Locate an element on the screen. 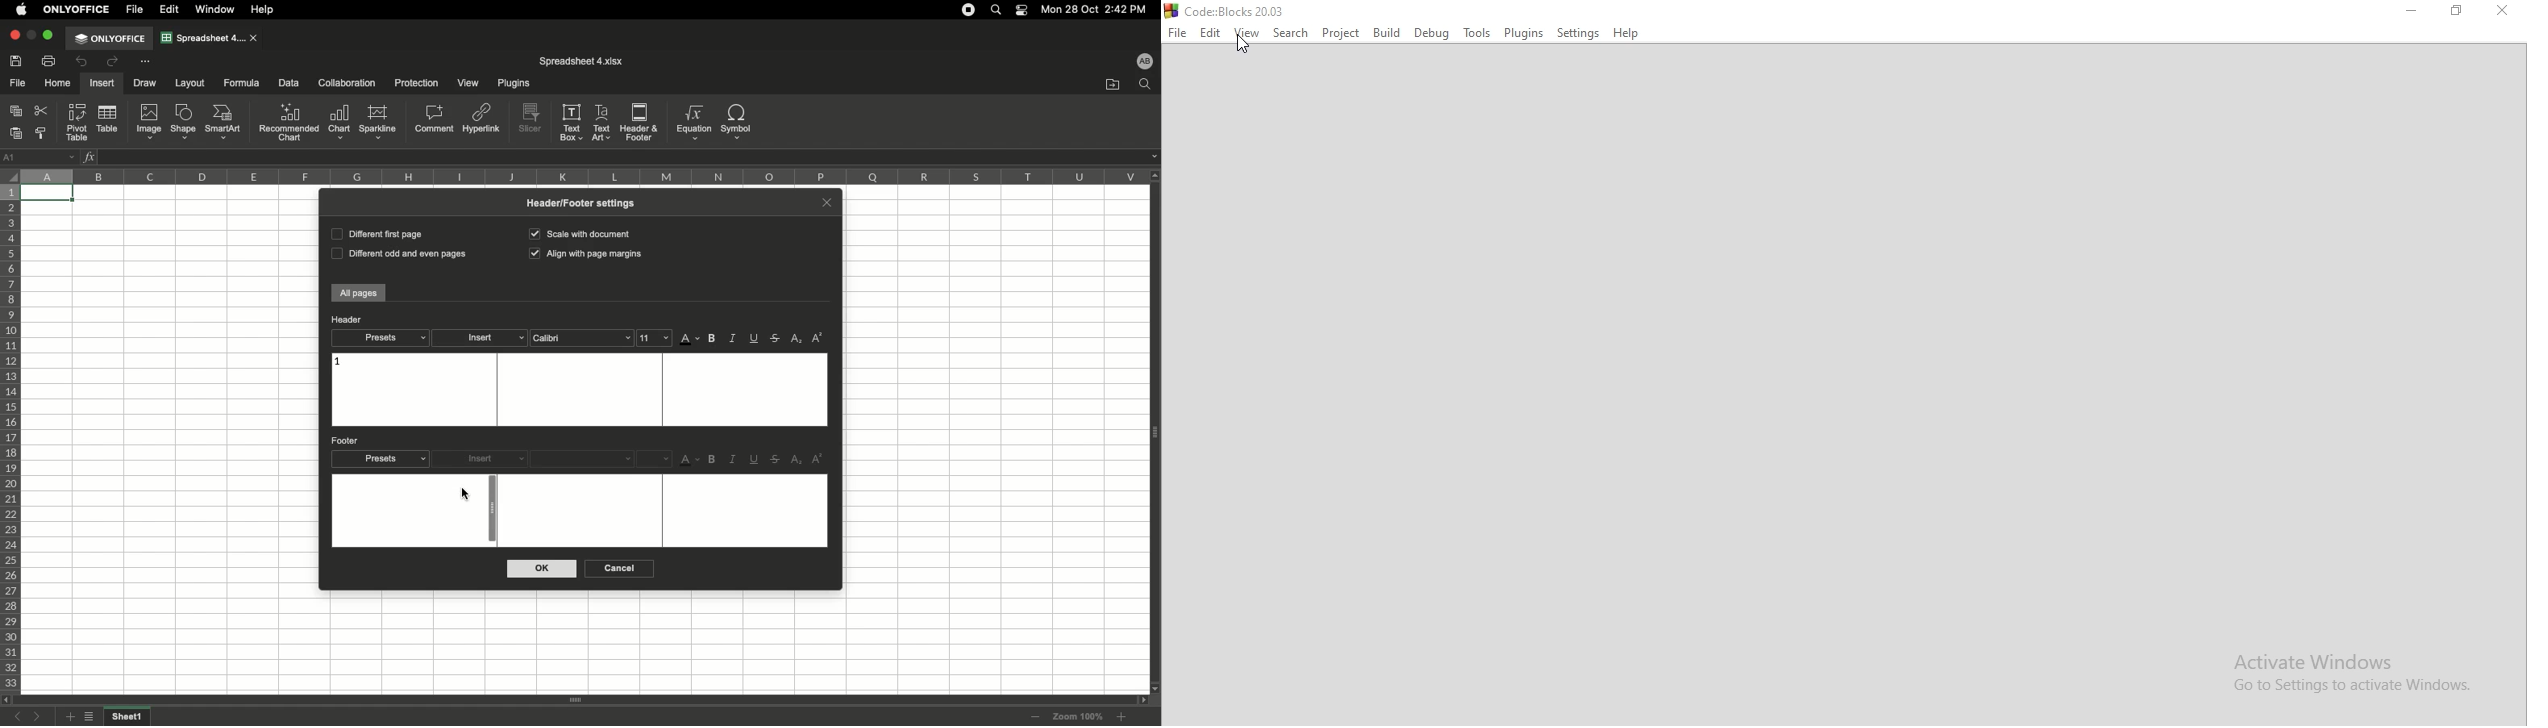 The width and height of the screenshot is (2548, 728). Search  is located at coordinates (1291, 33).